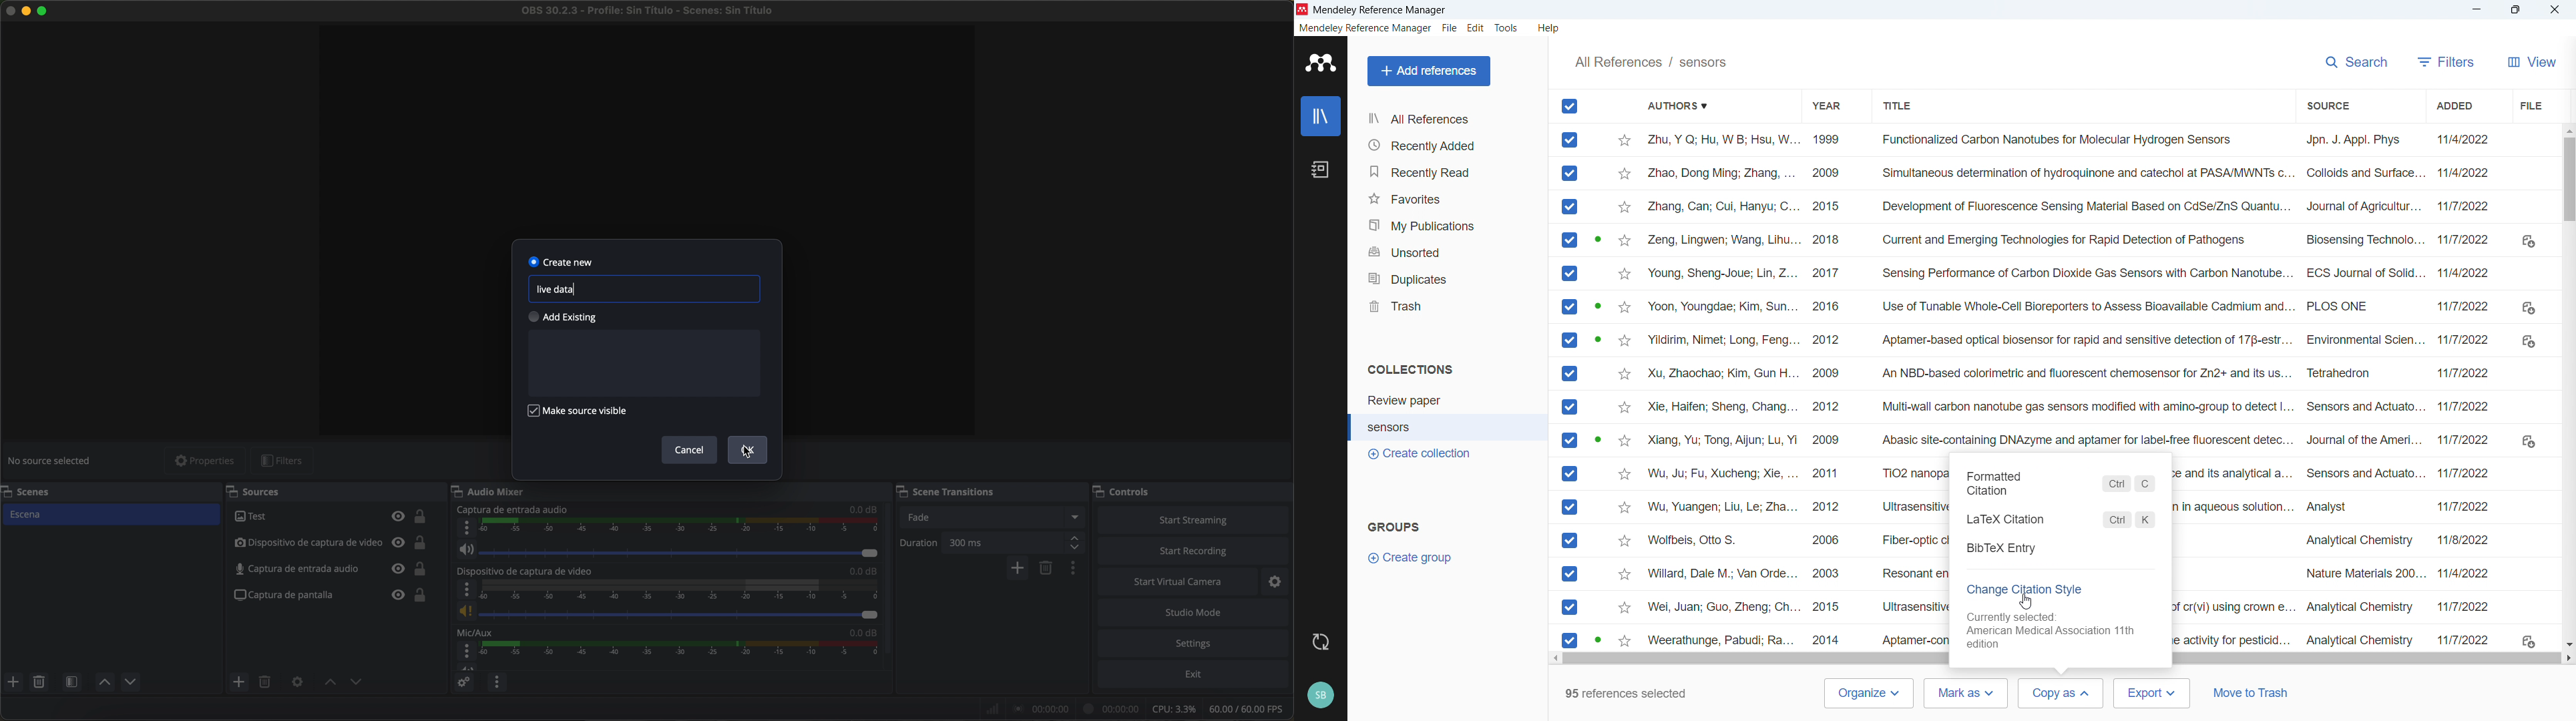 The image size is (2576, 728). What do you see at coordinates (13, 682) in the screenshot?
I see `add scenes` at bounding box center [13, 682].